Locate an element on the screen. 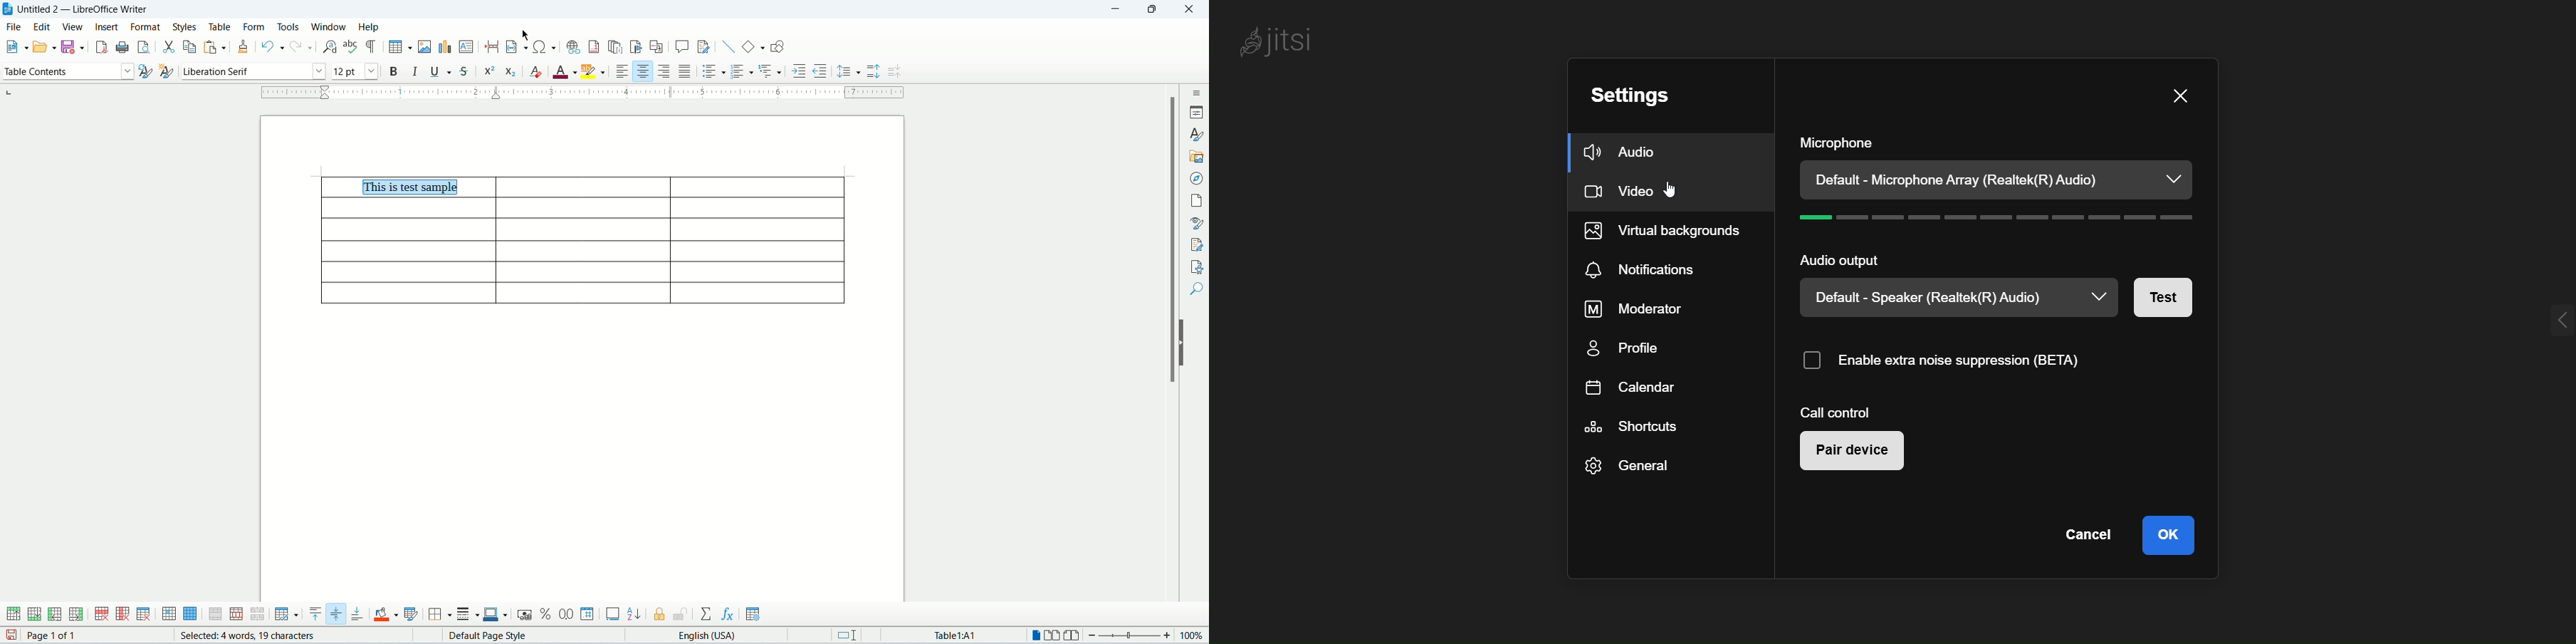 This screenshot has width=2576, height=644. character highlighting is located at coordinates (593, 71).